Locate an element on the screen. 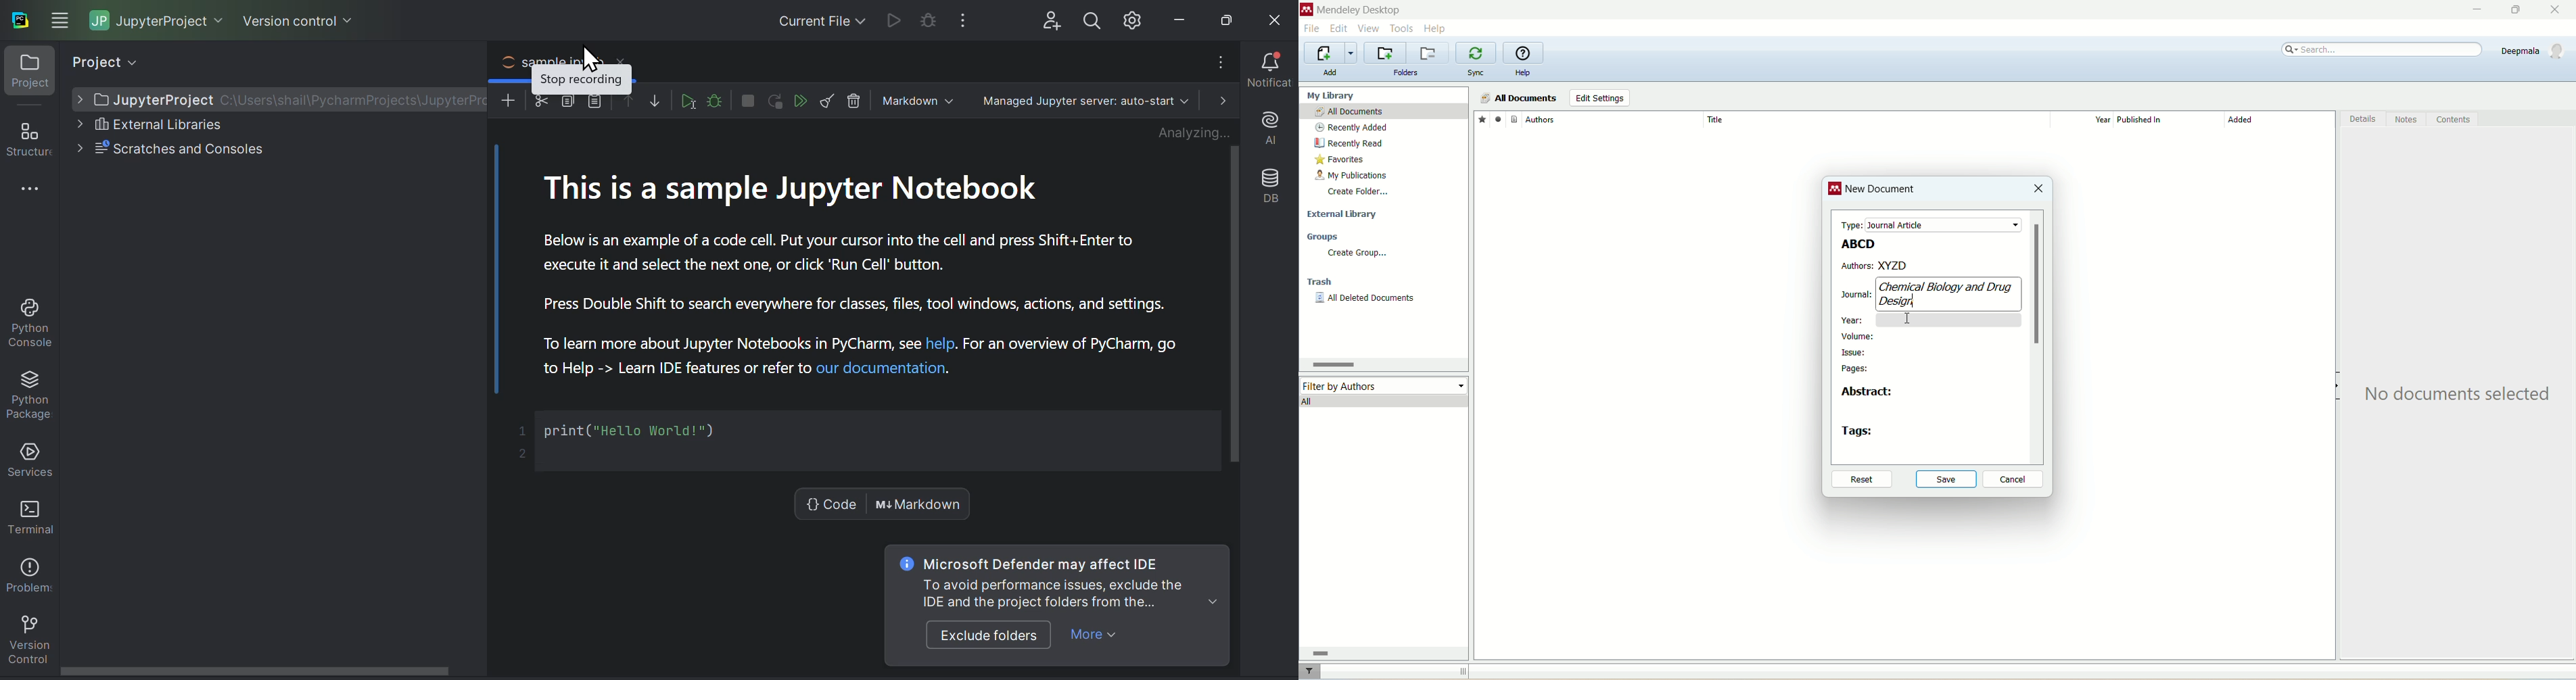 Image resolution: width=2576 pixels, height=700 pixels. clear all outputs is located at coordinates (828, 99).